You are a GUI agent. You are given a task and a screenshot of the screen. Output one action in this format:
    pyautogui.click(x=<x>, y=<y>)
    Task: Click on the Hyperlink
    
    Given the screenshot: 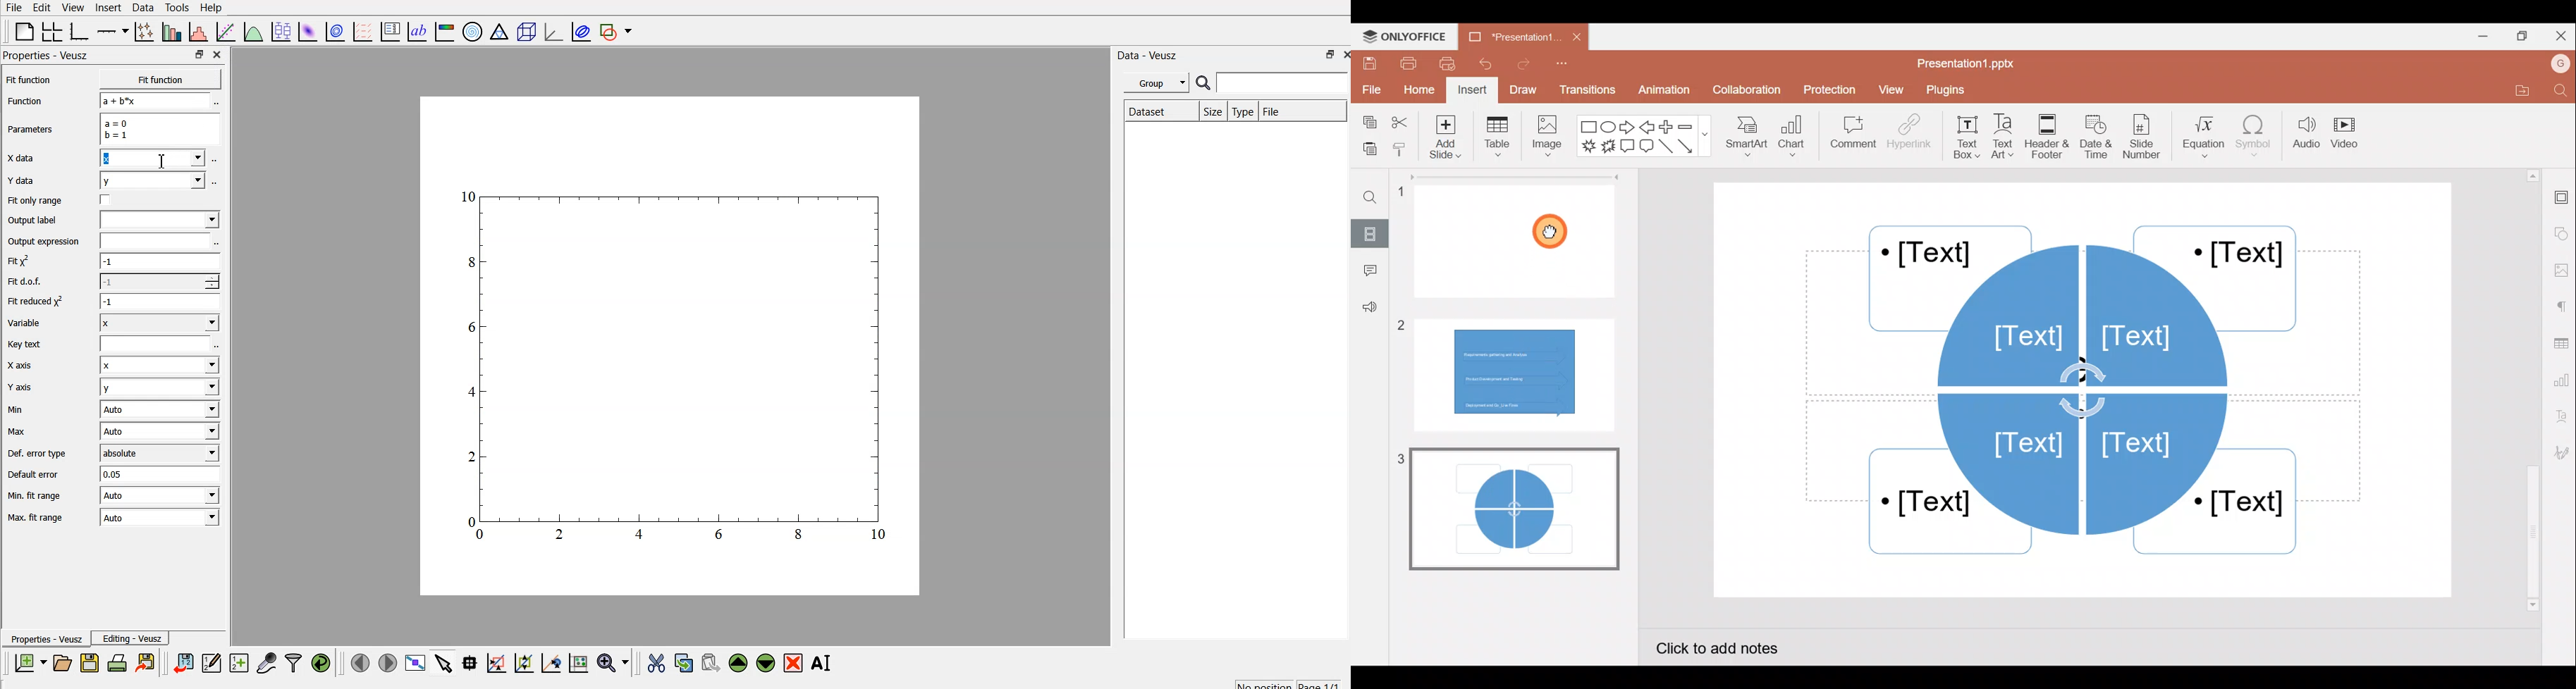 What is the action you would take?
    pyautogui.click(x=1909, y=137)
    